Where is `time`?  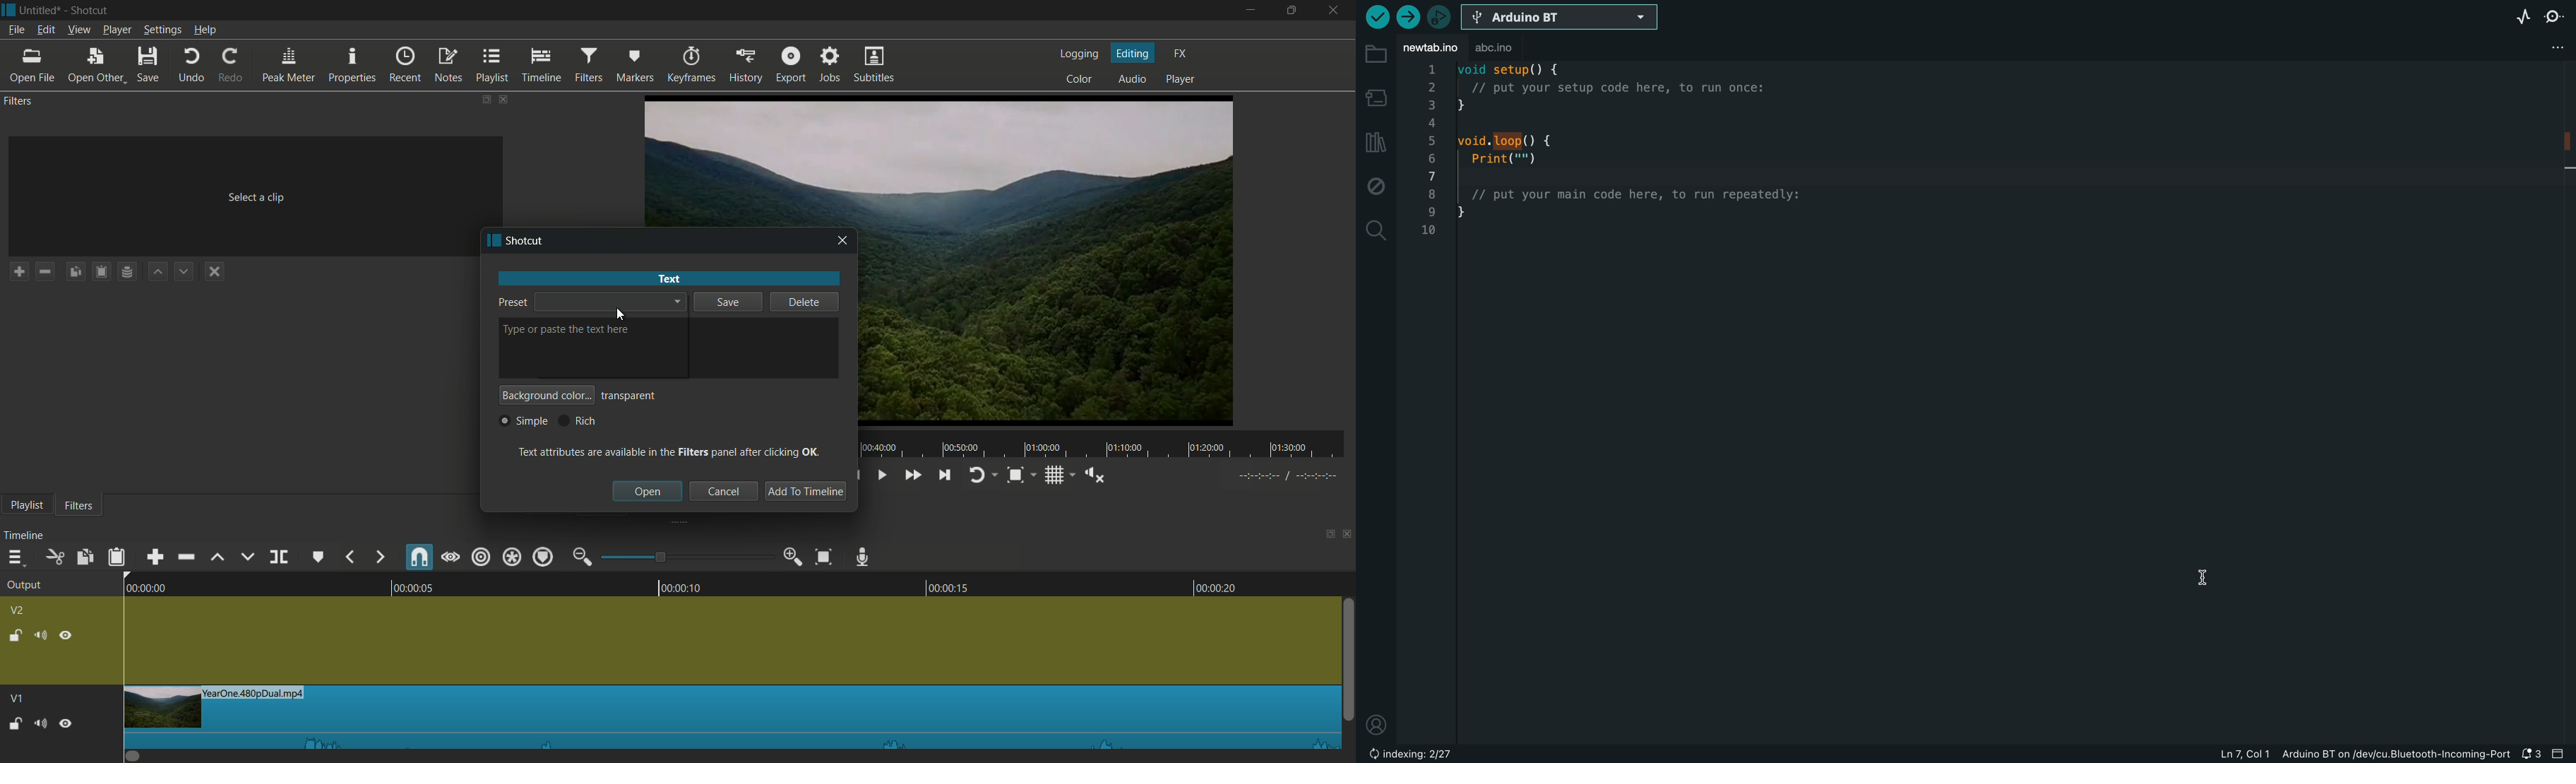
time is located at coordinates (1107, 444).